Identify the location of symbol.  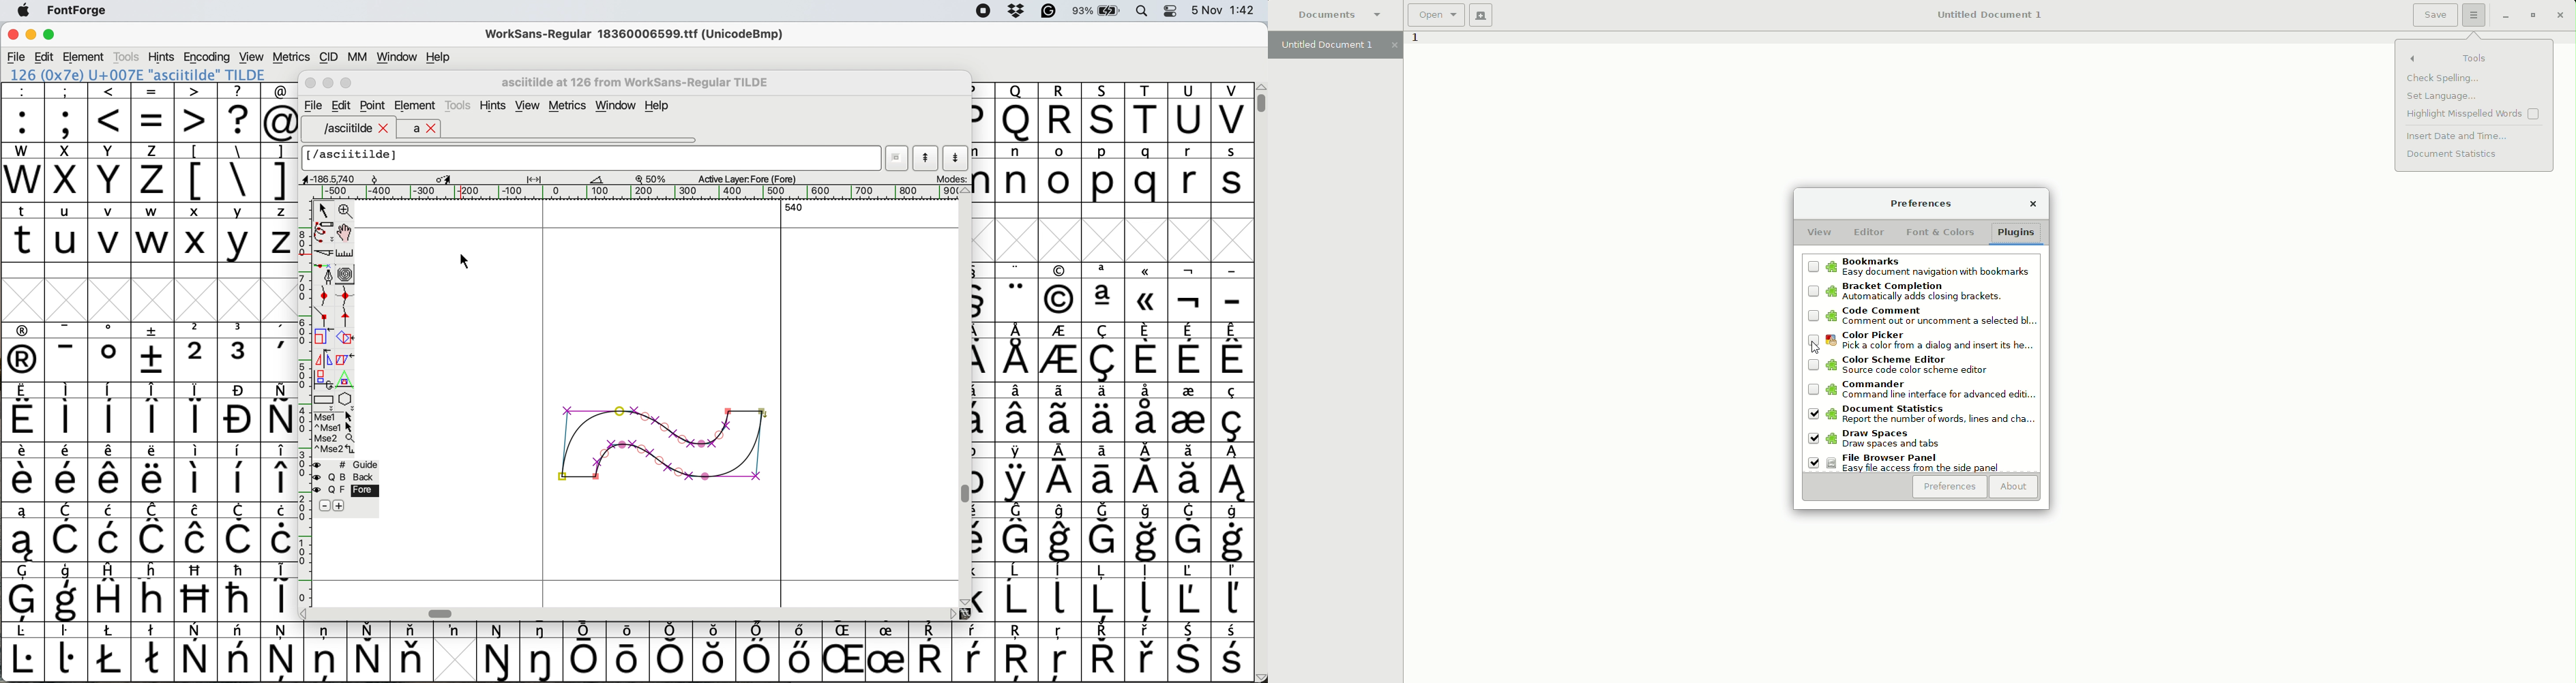
(111, 472).